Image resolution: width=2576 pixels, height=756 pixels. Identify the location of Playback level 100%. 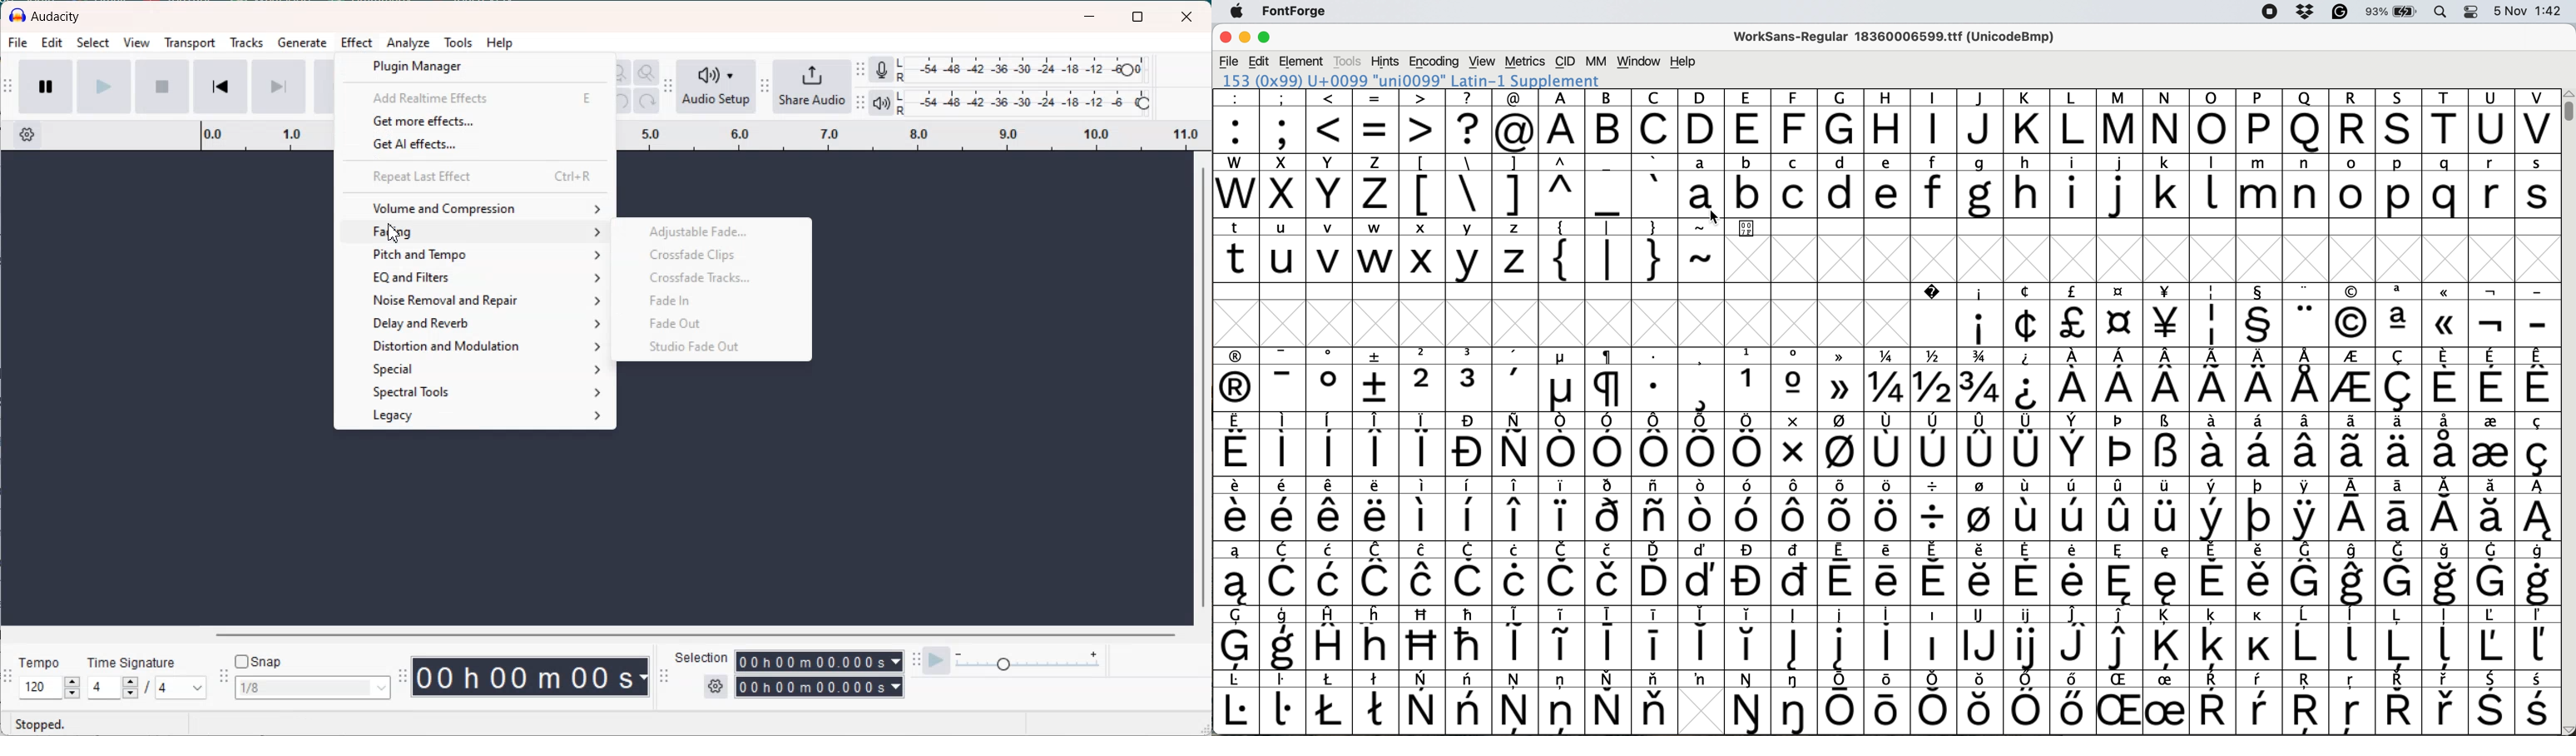
(1023, 104).